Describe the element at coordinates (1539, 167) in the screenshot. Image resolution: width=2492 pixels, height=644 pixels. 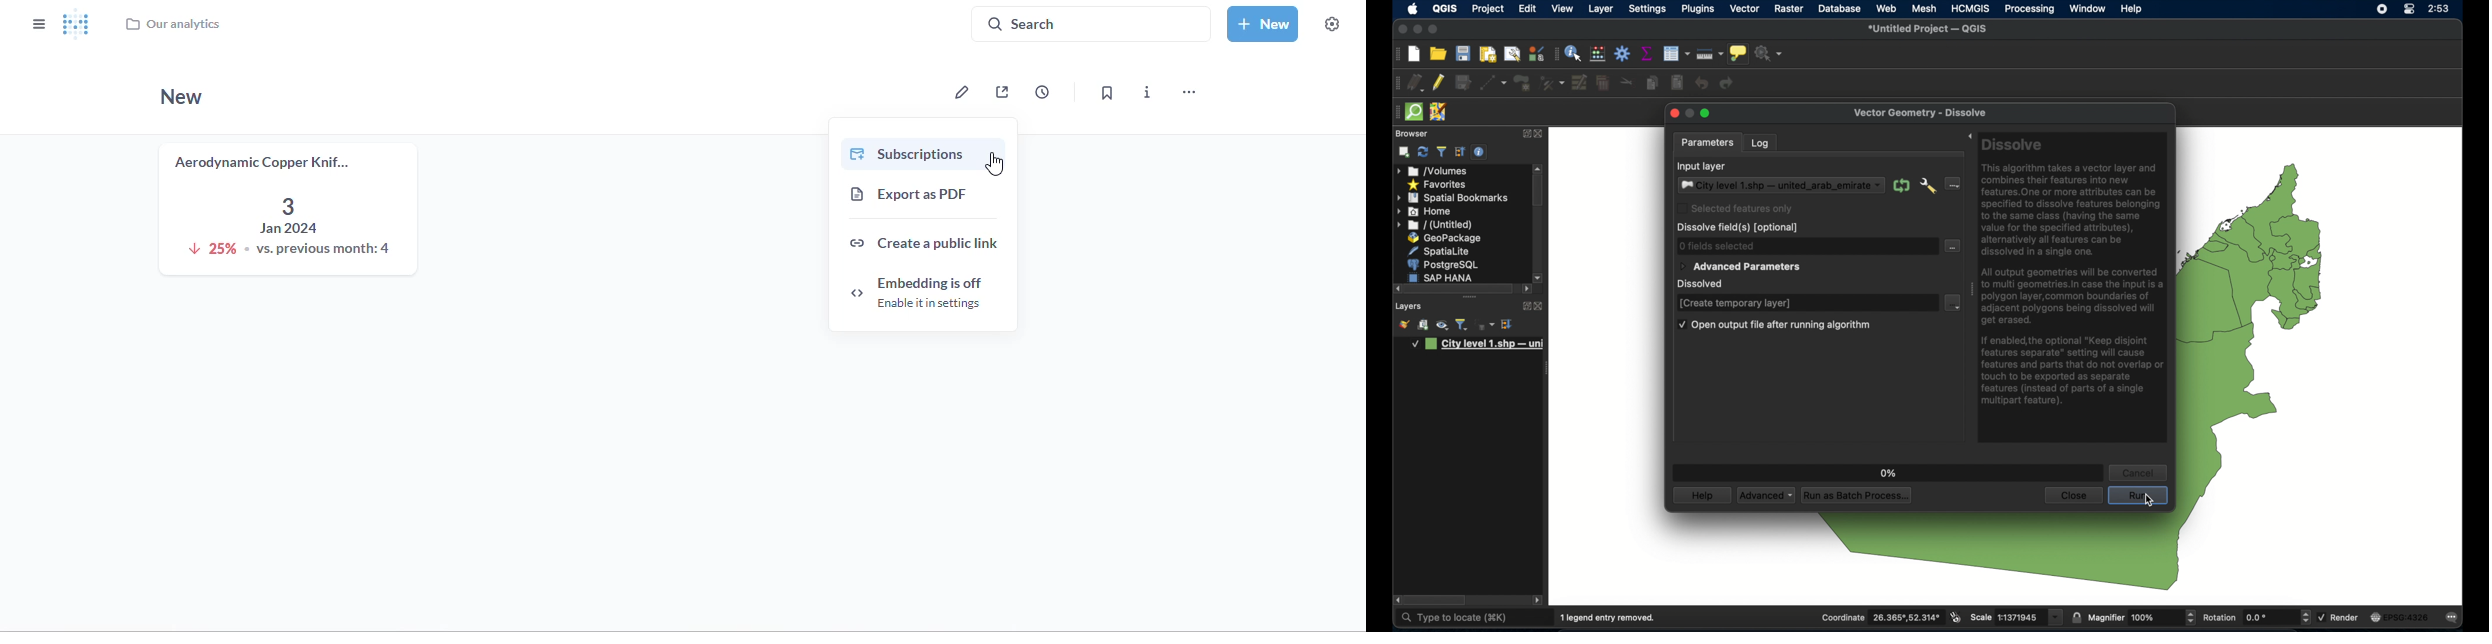
I see `scroll up arrow` at that location.